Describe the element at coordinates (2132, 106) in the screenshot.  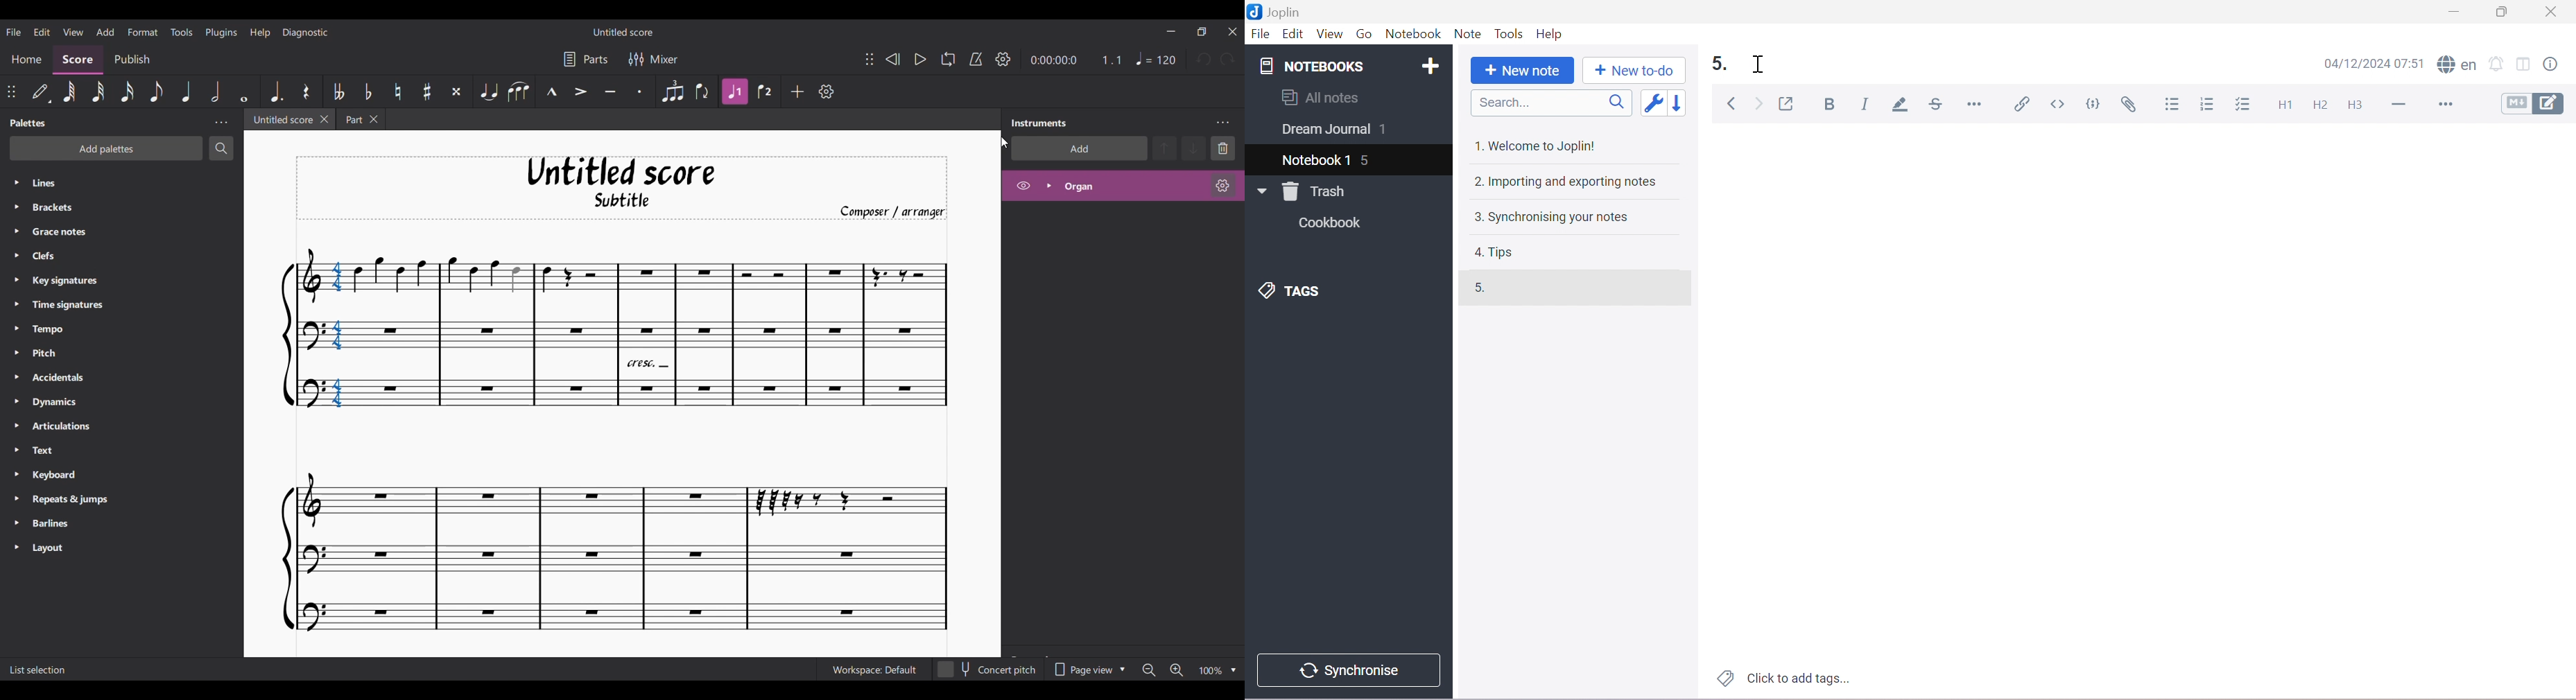
I see `Attach file` at that location.